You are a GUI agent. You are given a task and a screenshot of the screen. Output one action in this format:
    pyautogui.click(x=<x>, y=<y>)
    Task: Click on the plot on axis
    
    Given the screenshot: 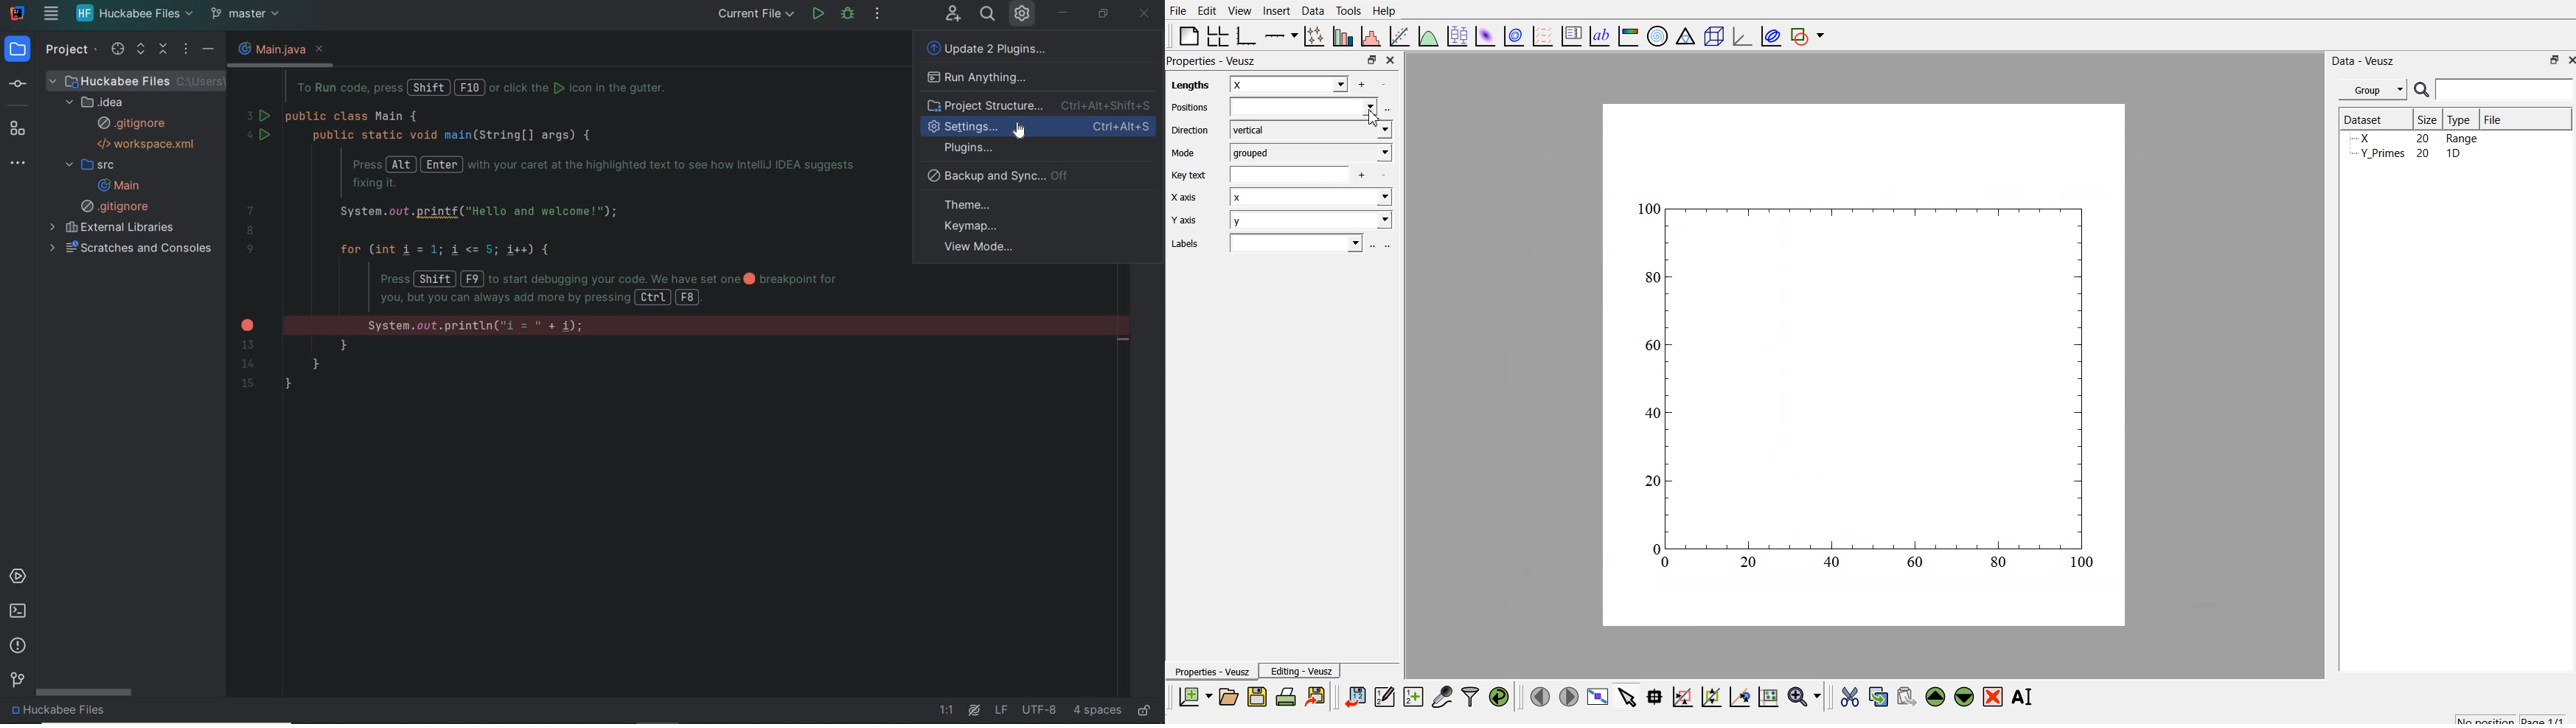 What is the action you would take?
    pyautogui.click(x=1279, y=34)
    